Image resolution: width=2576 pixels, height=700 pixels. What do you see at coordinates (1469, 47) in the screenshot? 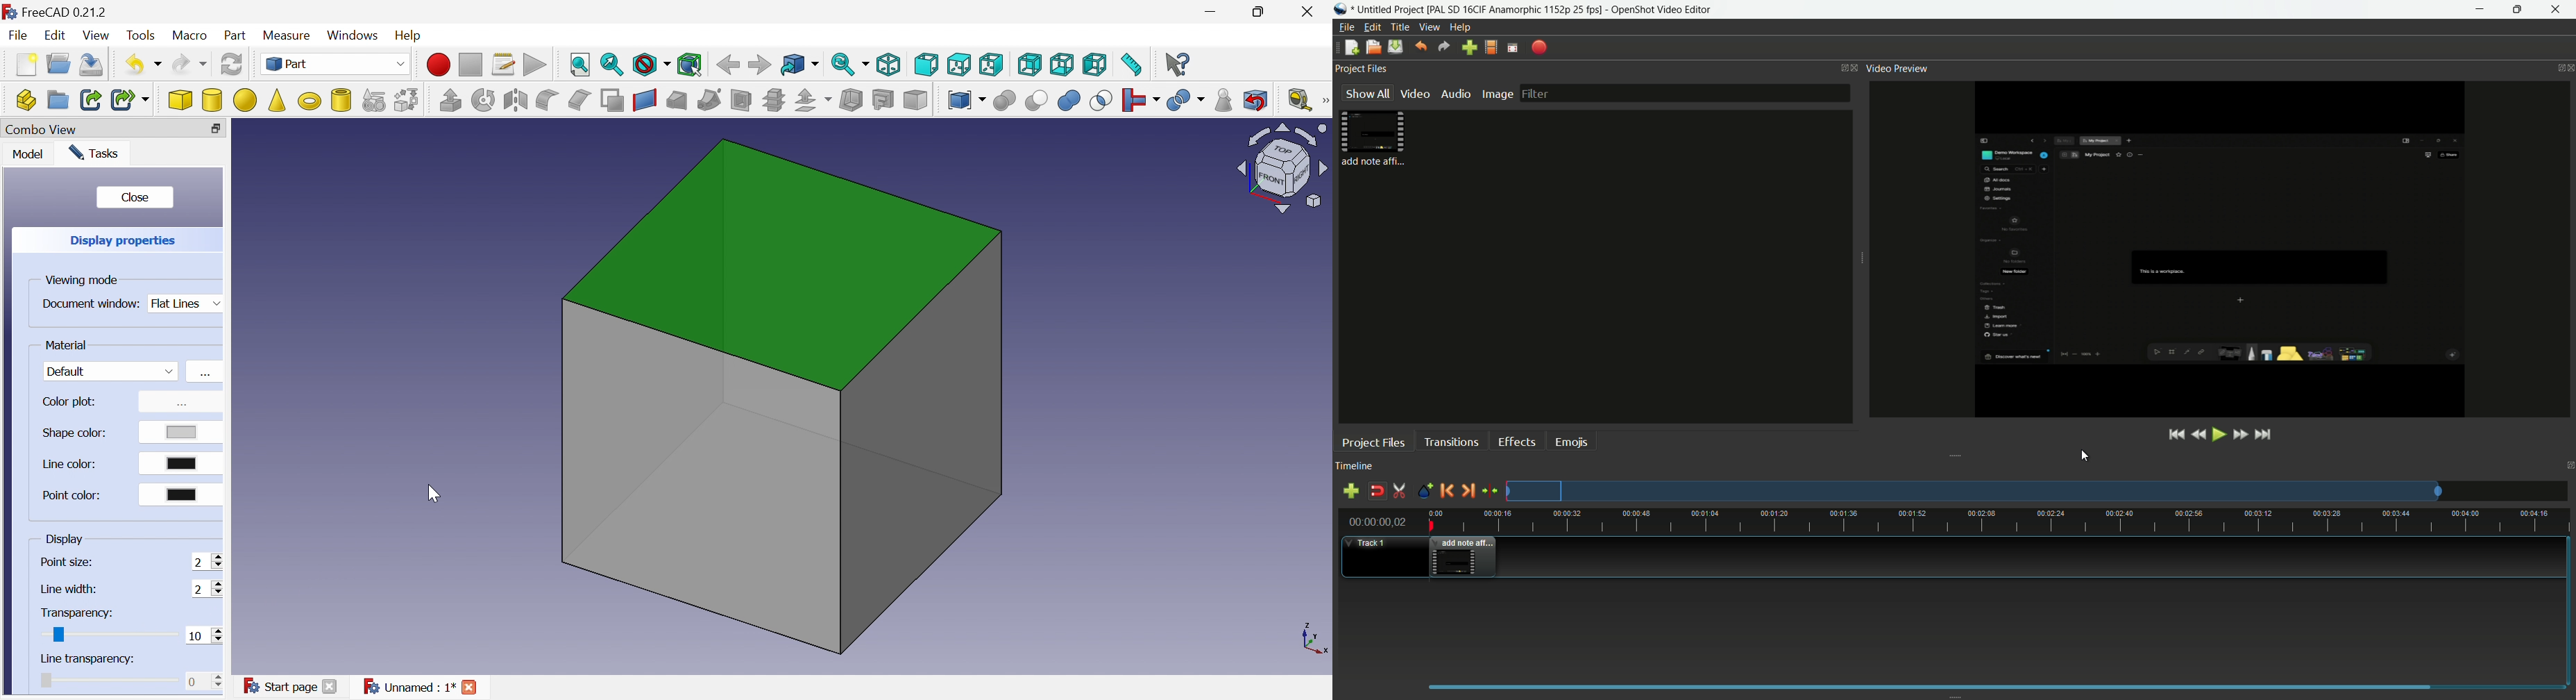
I see `import file` at bounding box center [1469, 47].